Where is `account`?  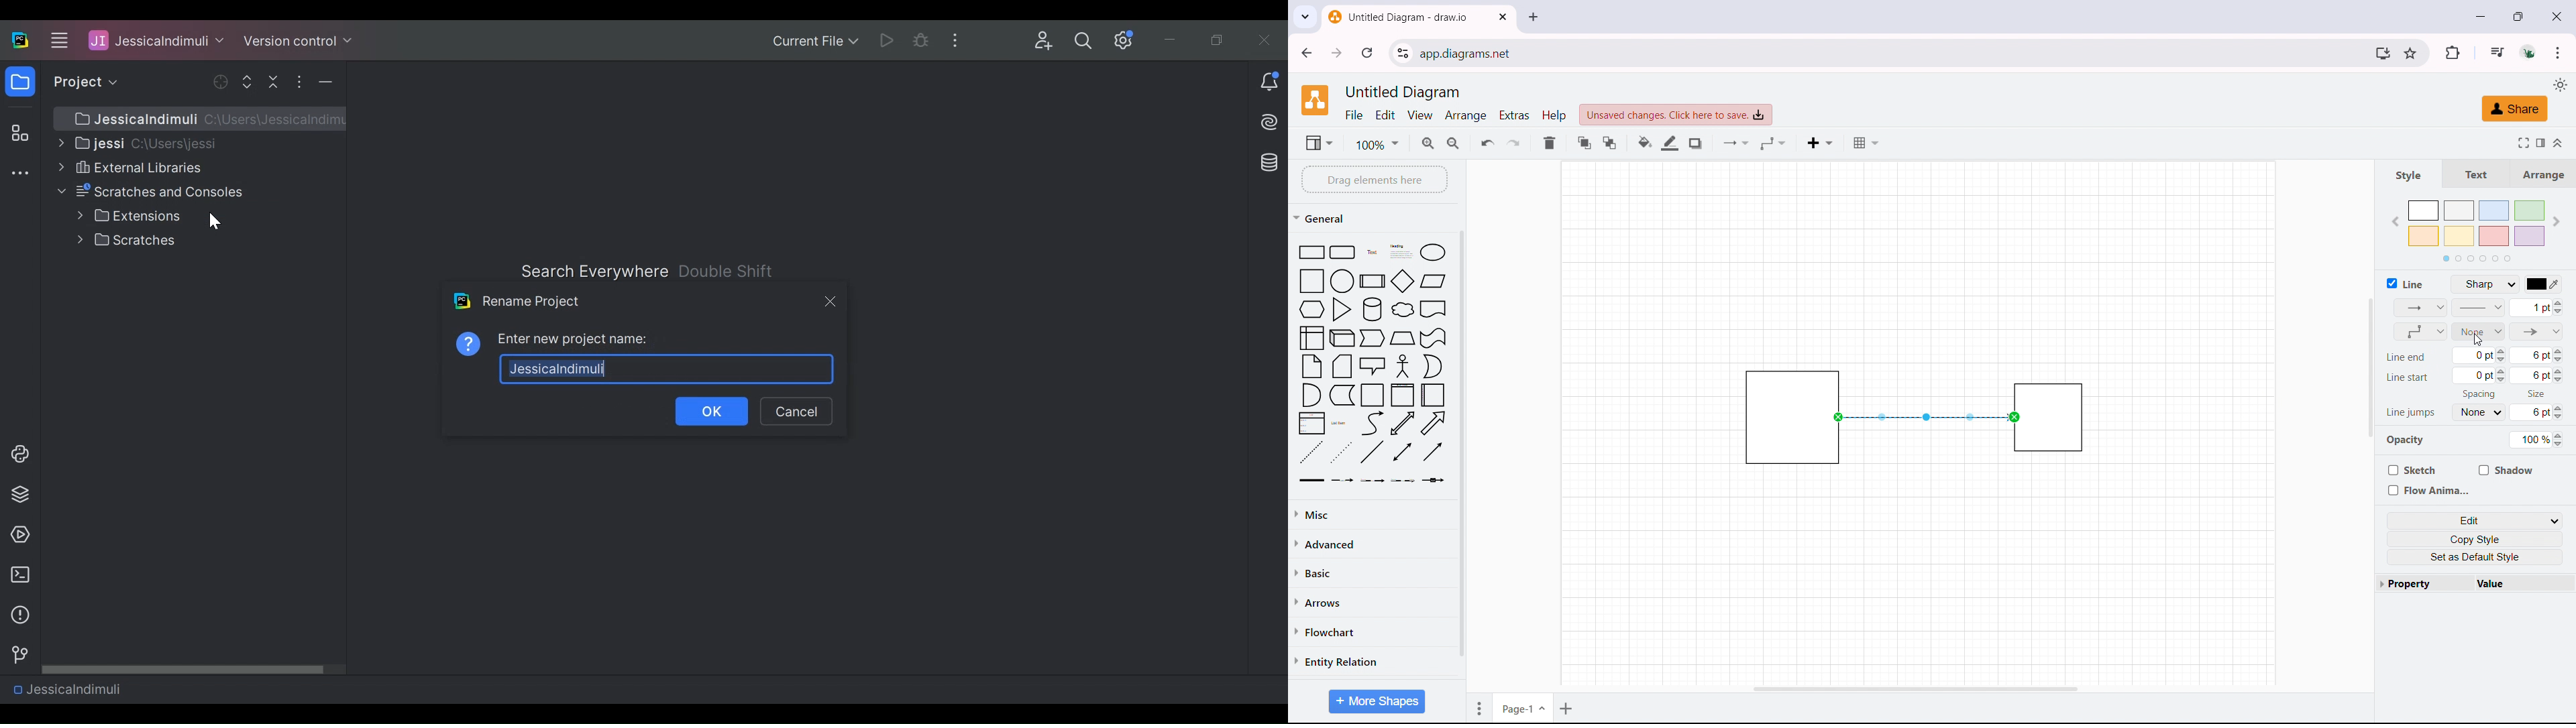 account is located at coordinates (2530, 52).